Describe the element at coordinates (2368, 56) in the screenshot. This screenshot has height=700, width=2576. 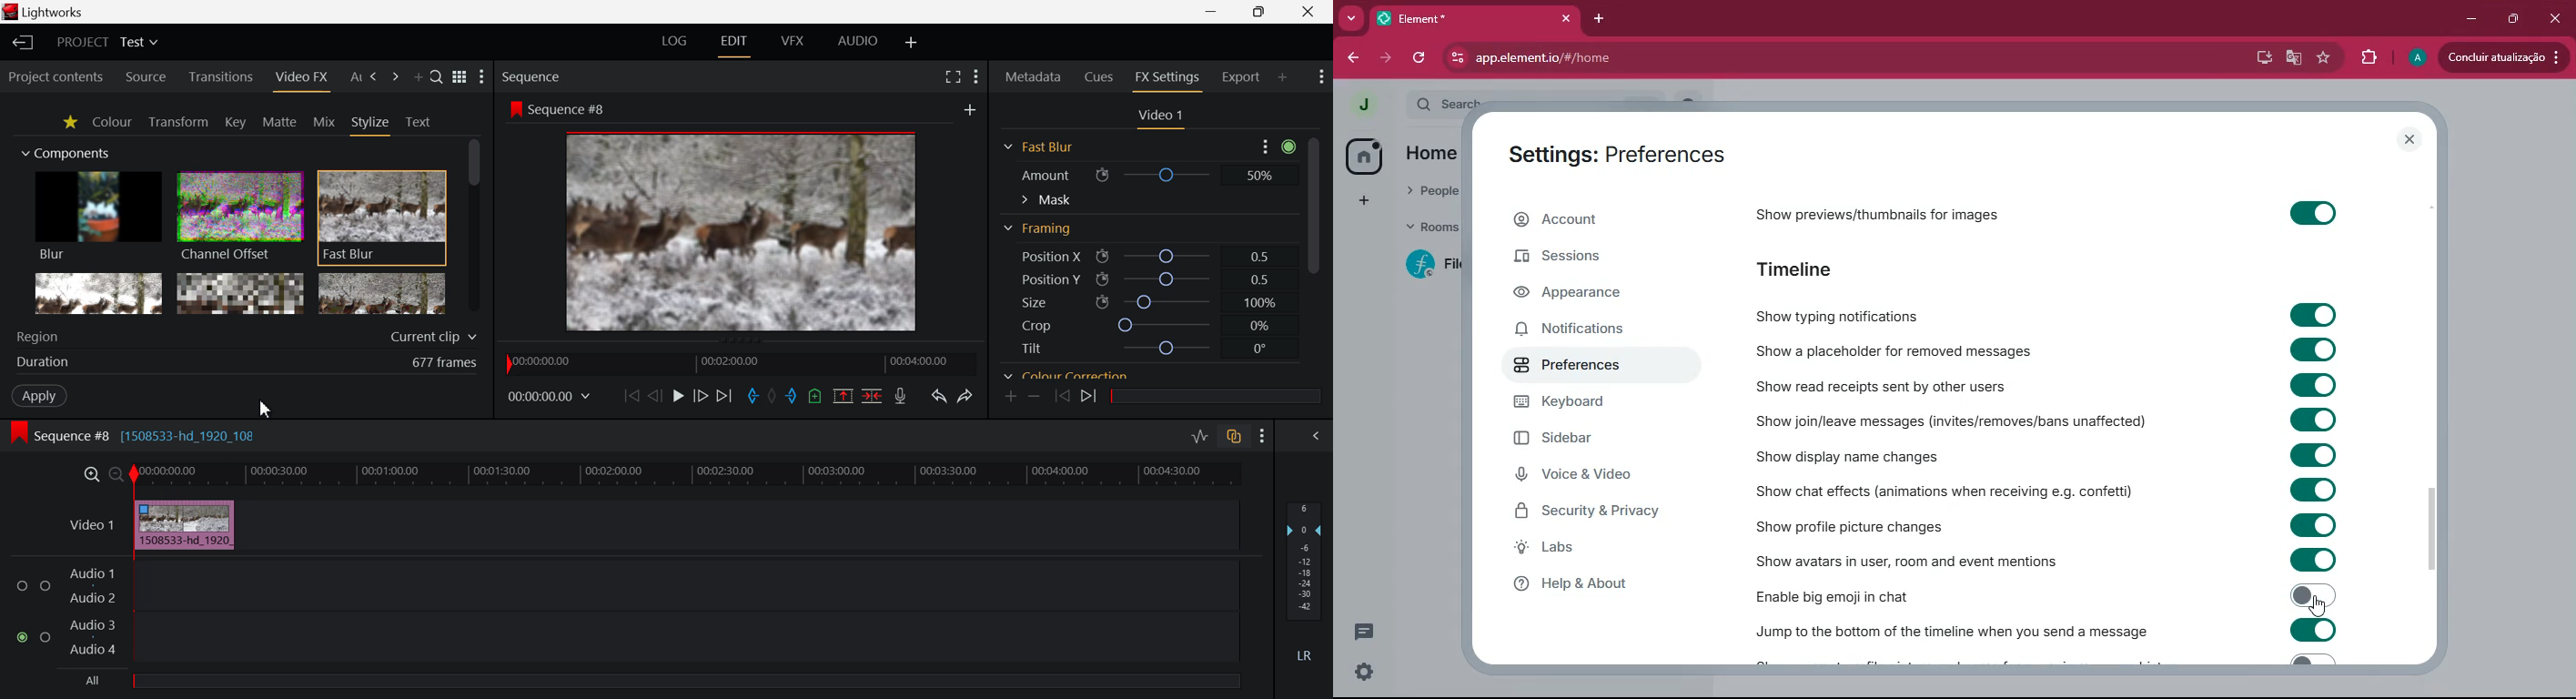
I see `extensions` at that location.